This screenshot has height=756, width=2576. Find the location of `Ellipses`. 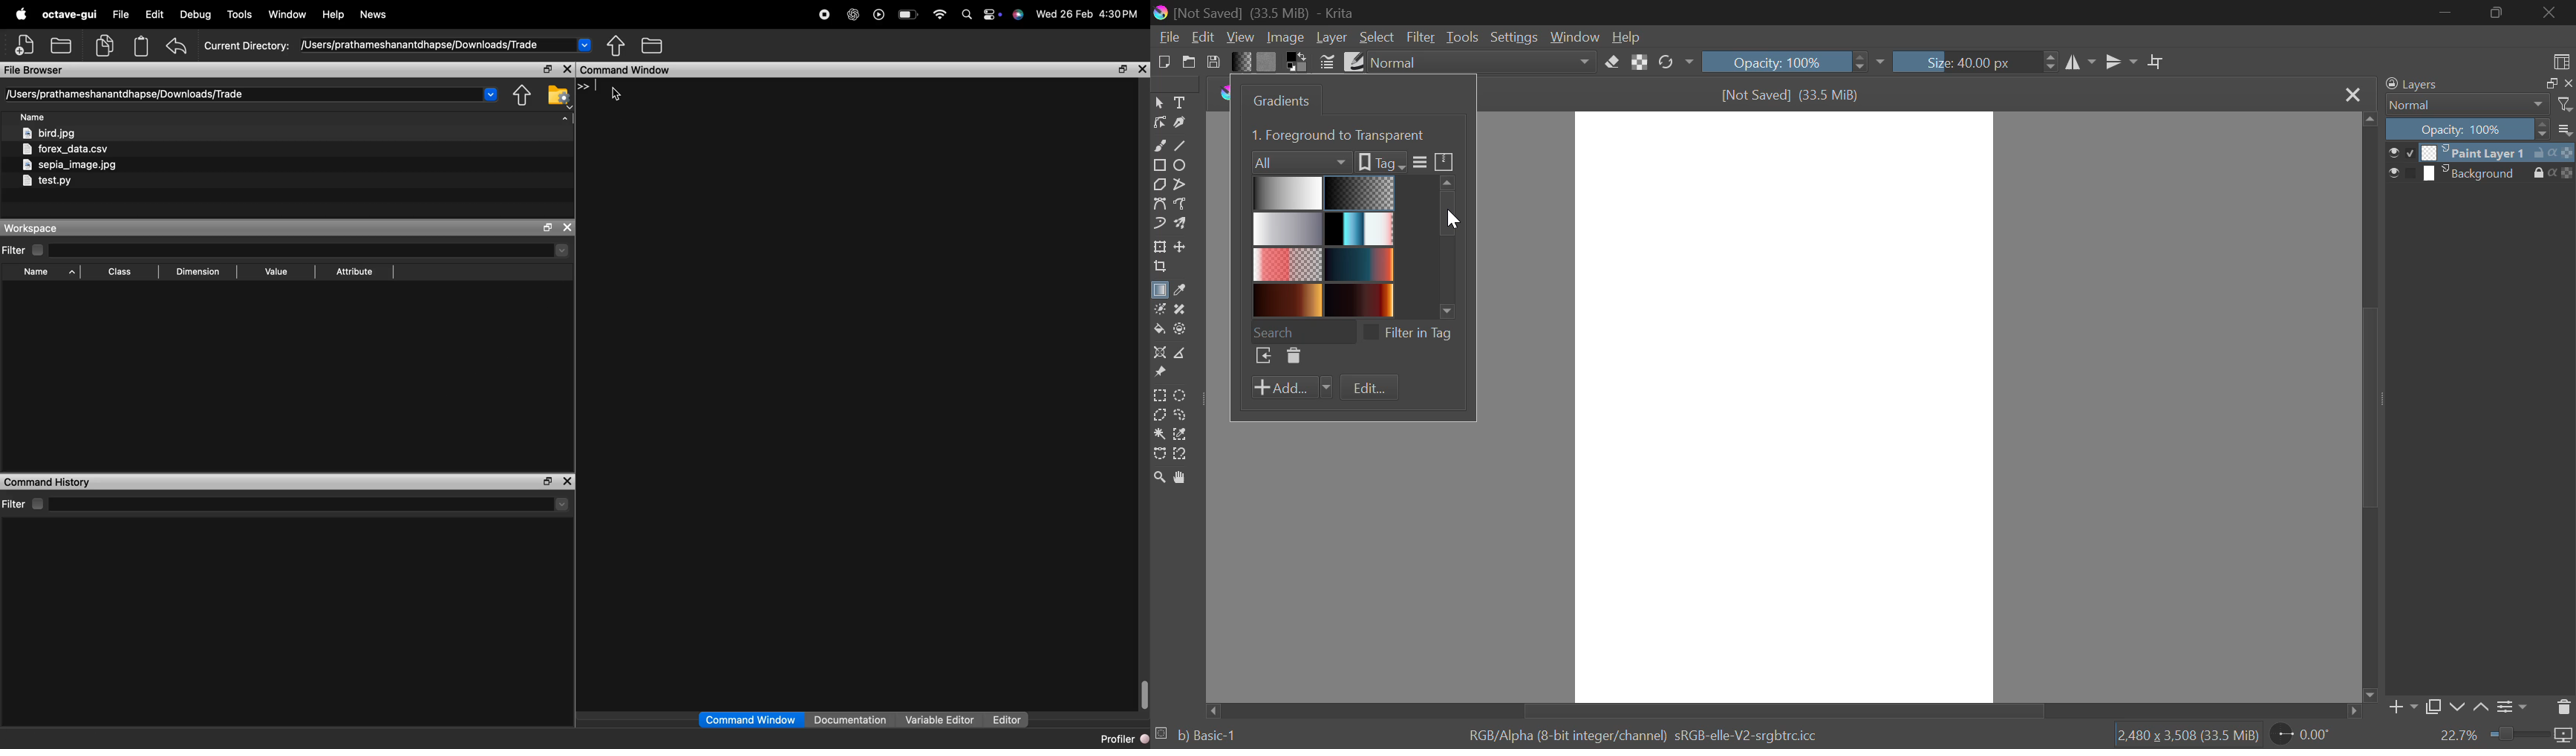

Ellipses is located at coordinates (1181, 165).